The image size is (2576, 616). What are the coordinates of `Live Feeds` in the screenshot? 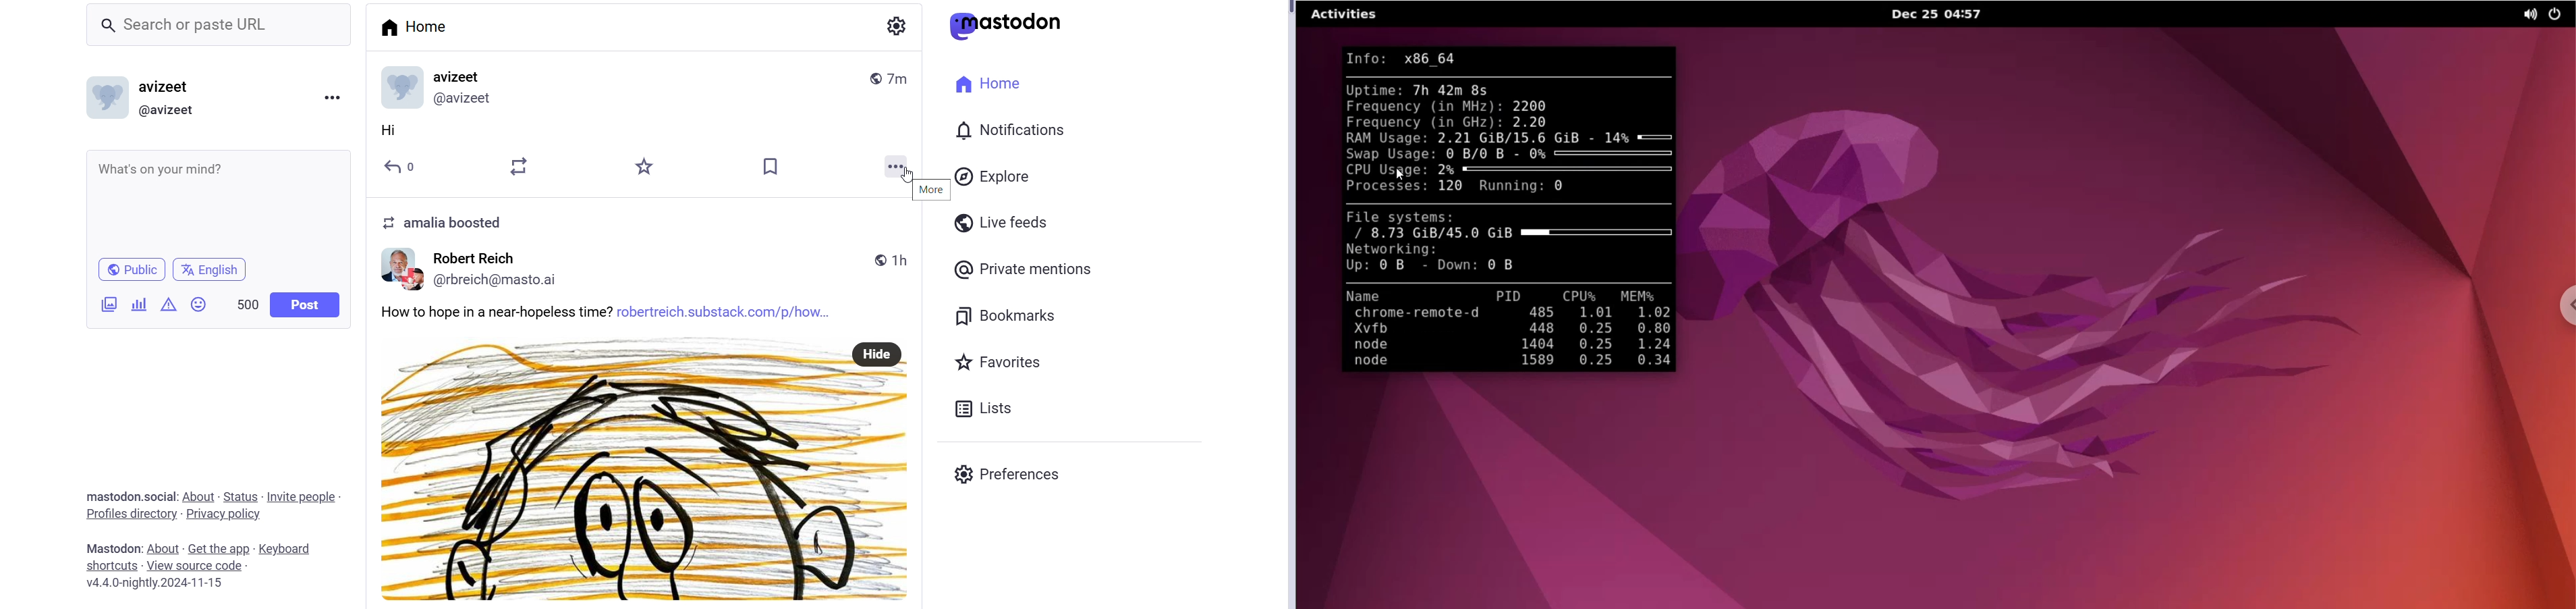 It's located at (1000, 223).